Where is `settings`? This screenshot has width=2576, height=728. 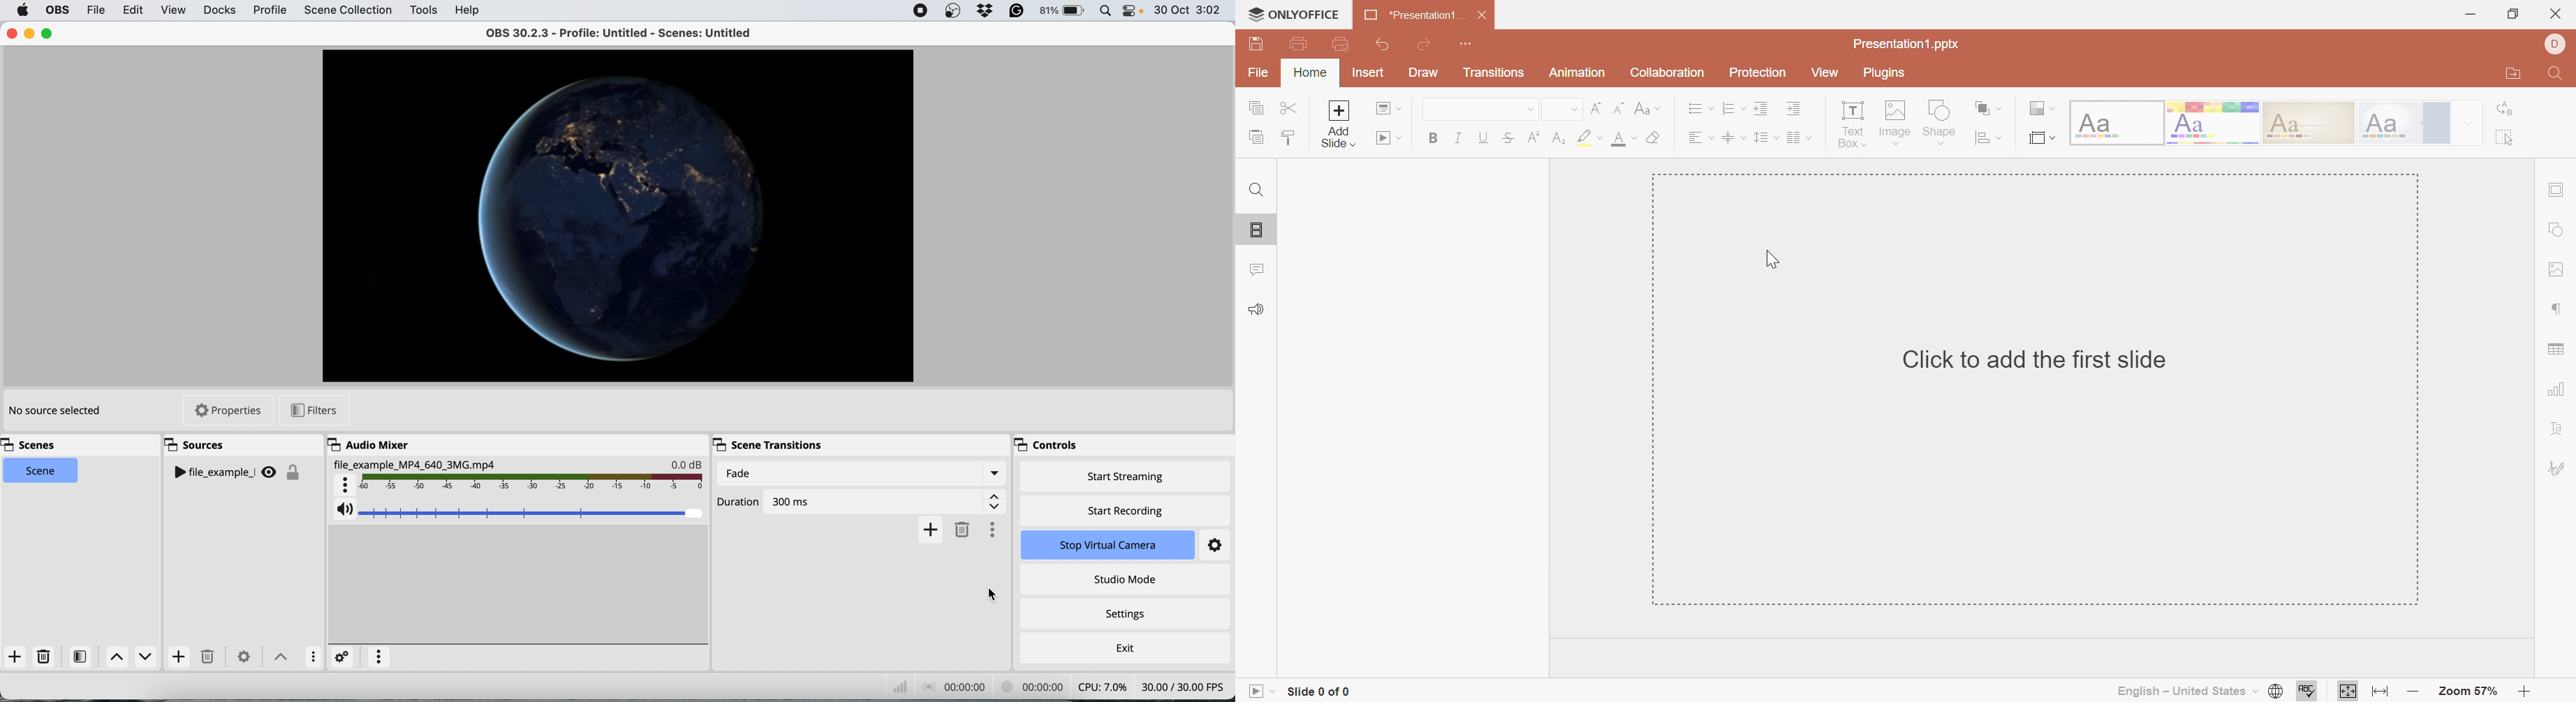
settings is located at coordinates (1132, 615).